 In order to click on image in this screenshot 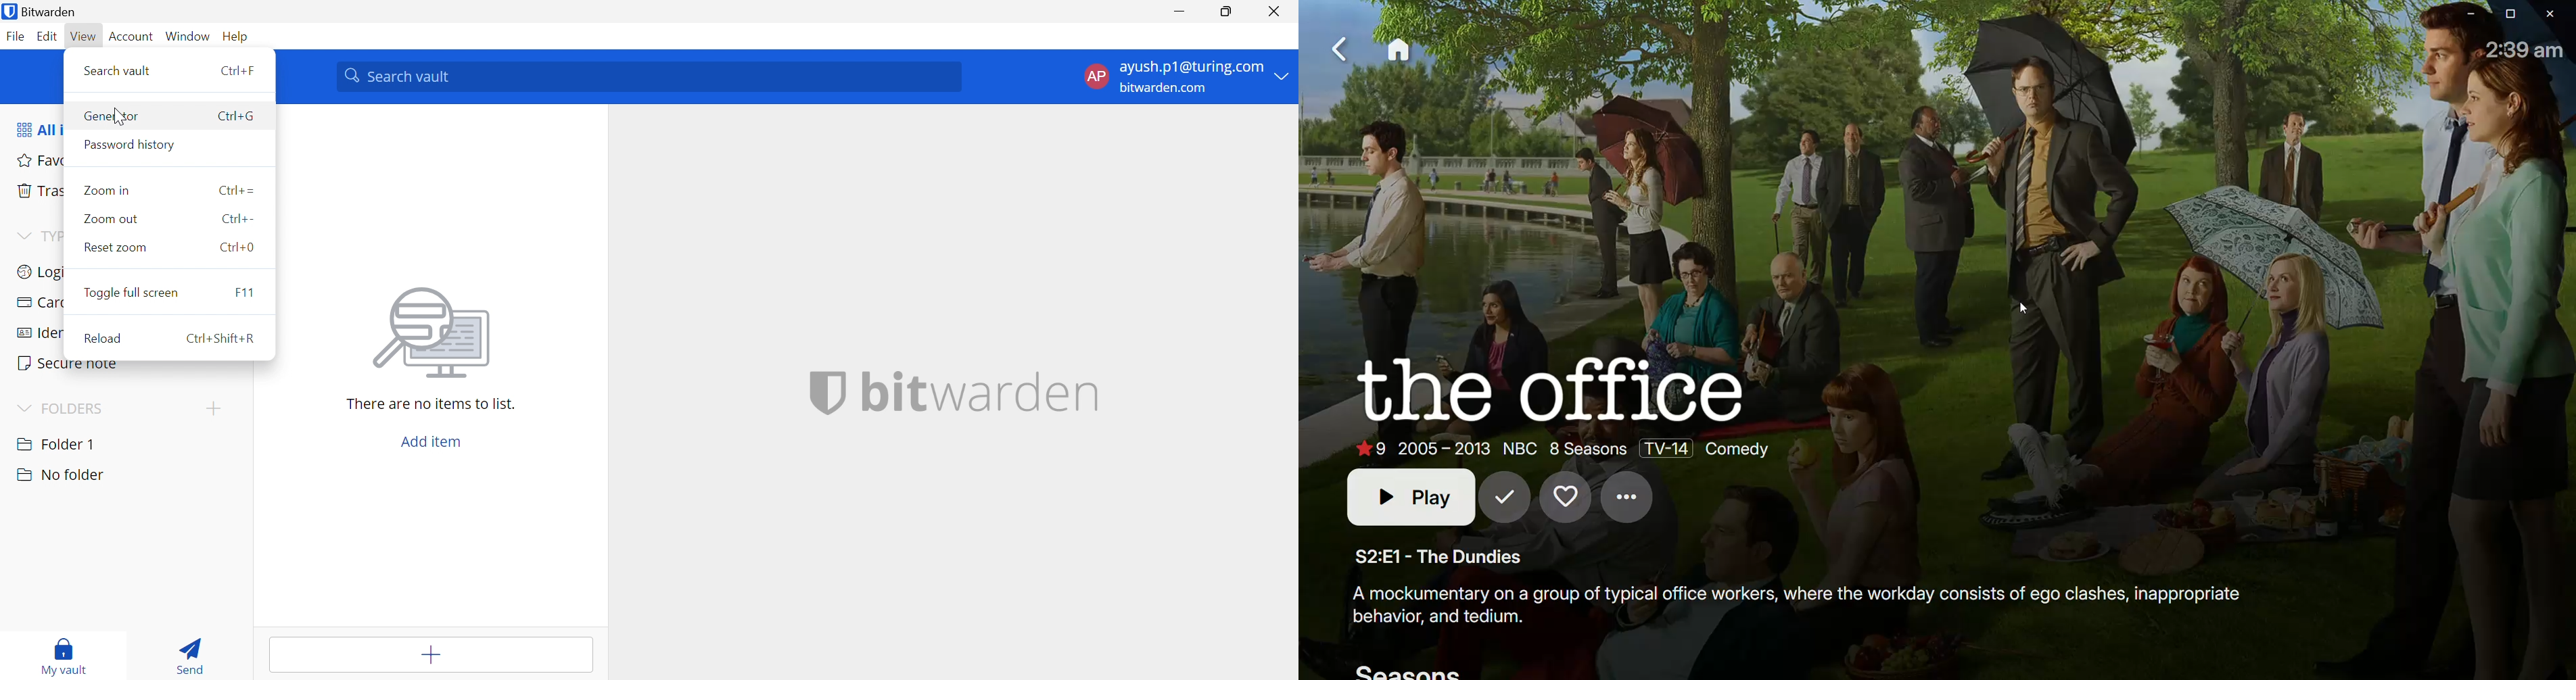, I will do `click(434, 334)`.